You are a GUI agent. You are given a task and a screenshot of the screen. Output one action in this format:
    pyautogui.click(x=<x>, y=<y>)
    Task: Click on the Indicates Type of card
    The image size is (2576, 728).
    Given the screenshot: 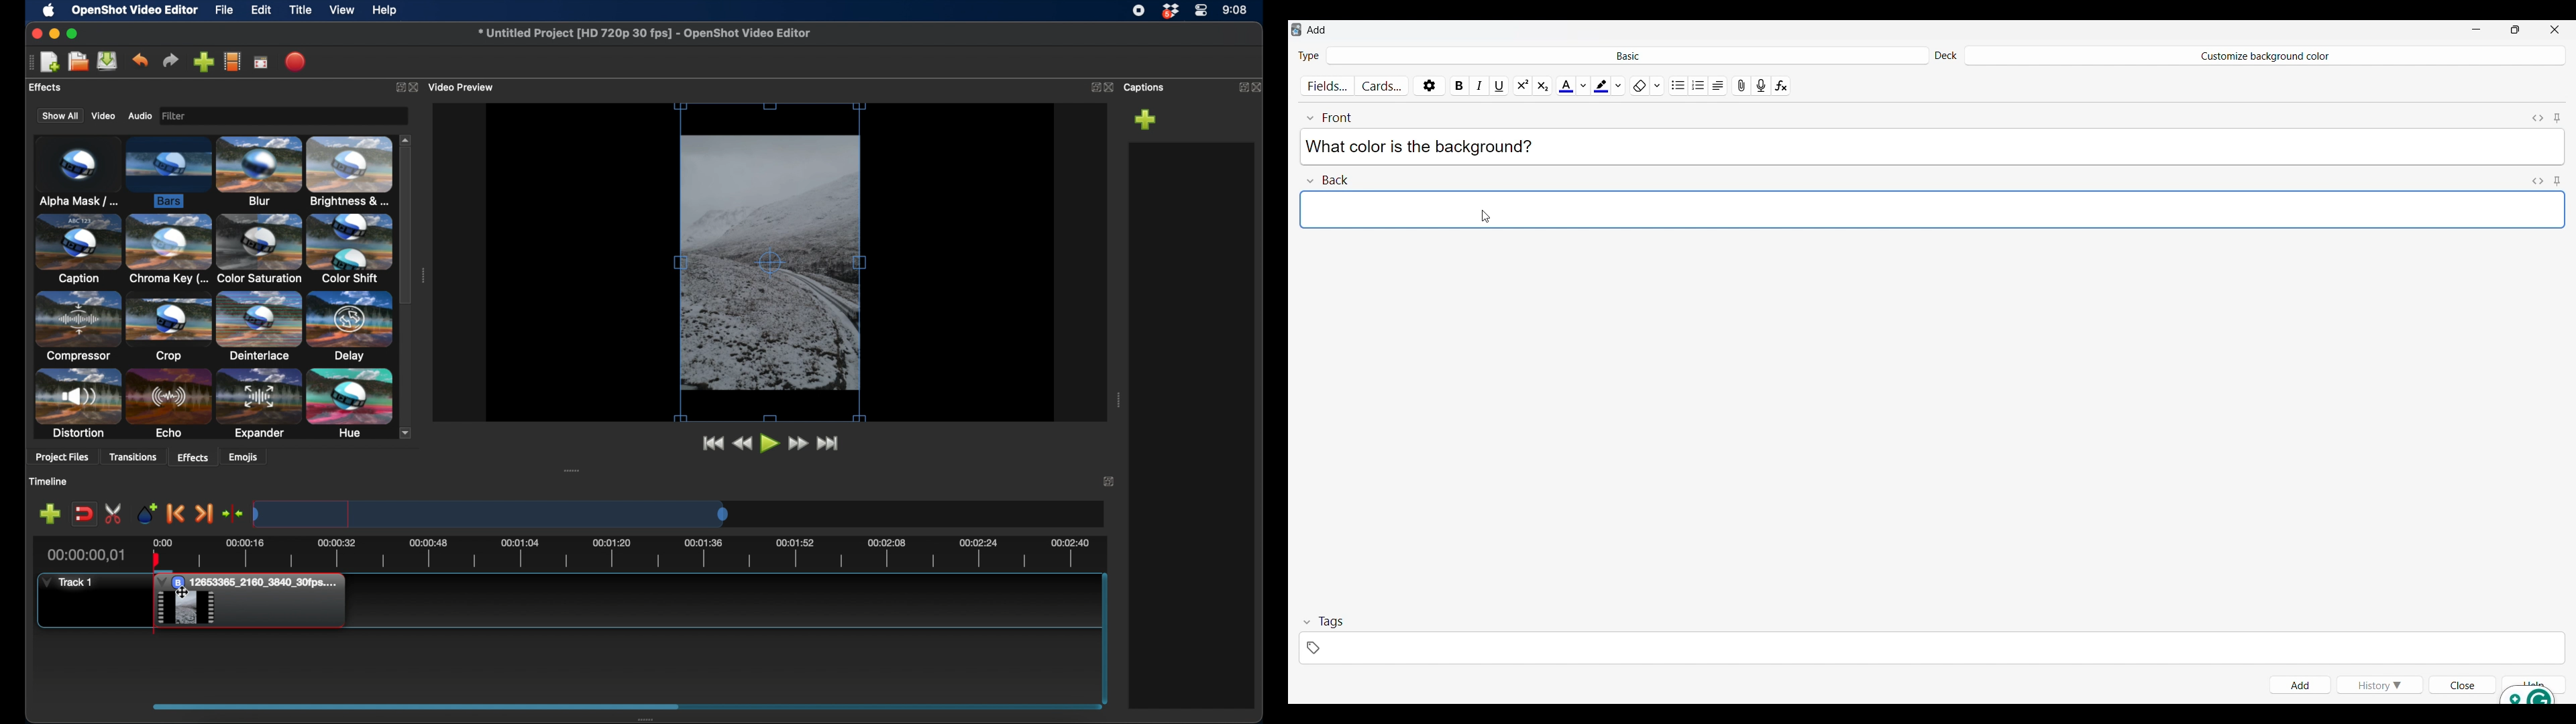 What is the action you would take?
    pyautogui.click(x=1309, y=55)
    